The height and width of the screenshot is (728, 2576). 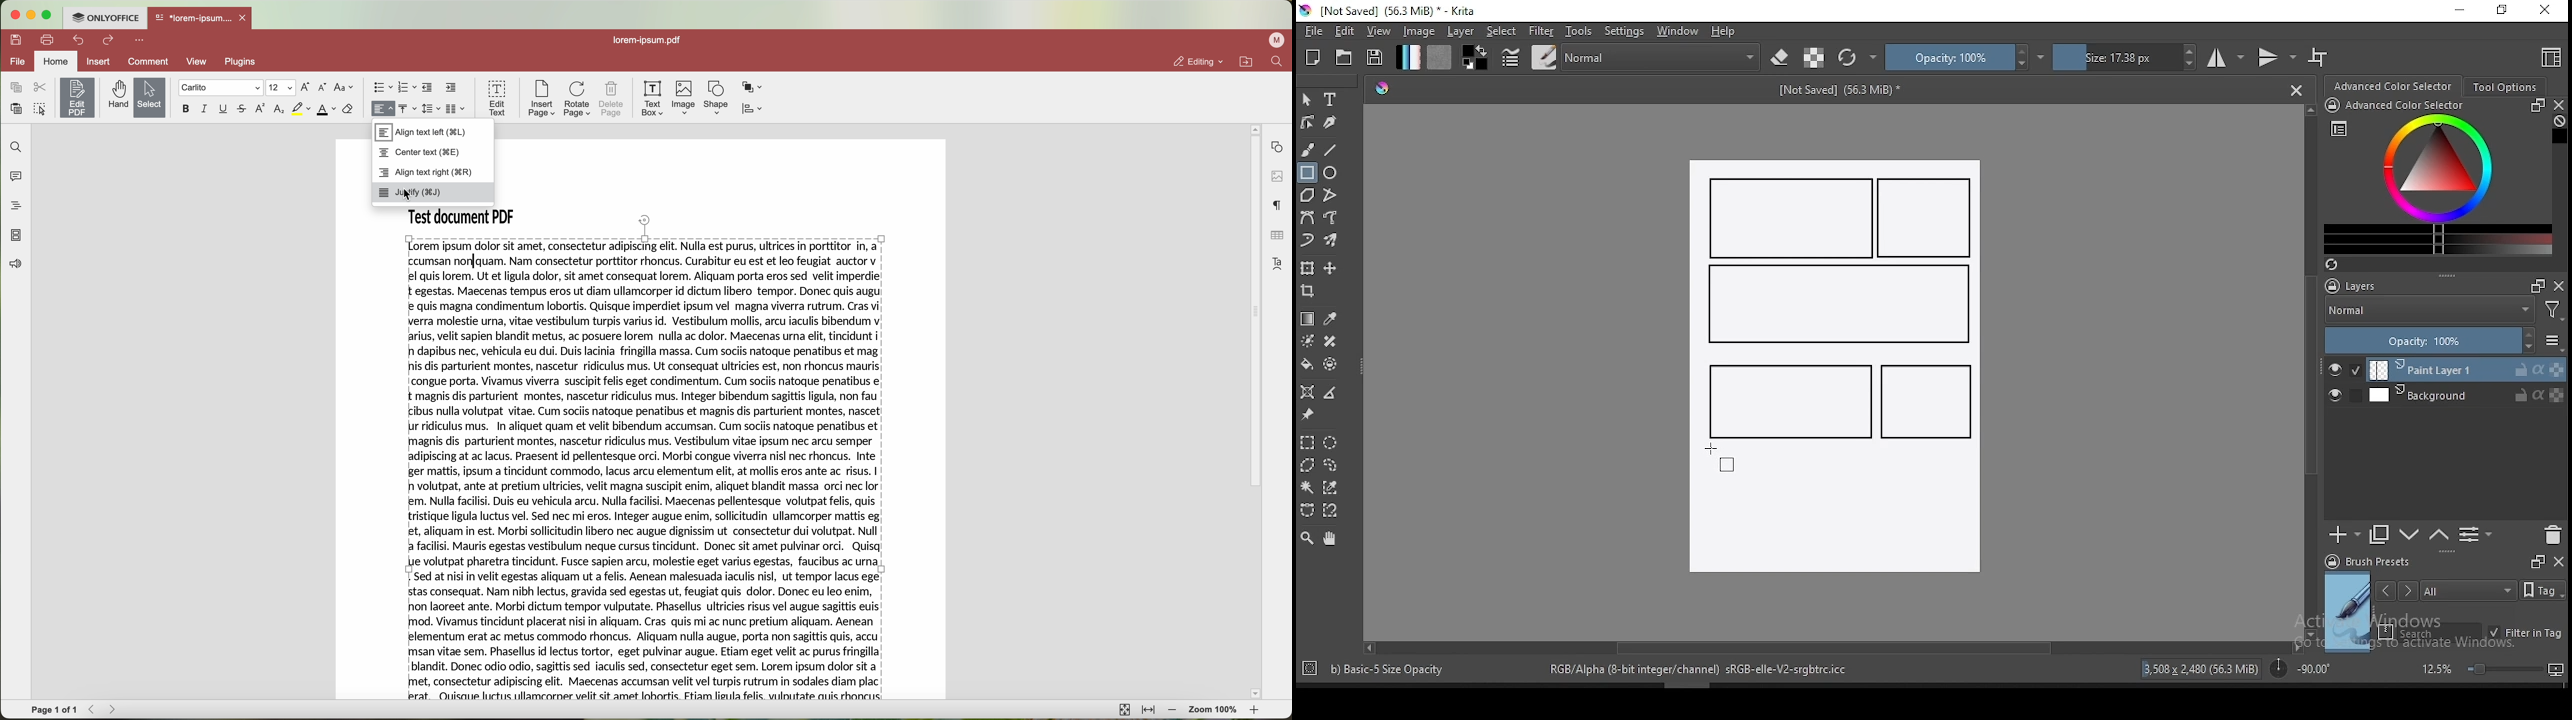 What do you see at coordinates (1544, 57) in the screenshot?
I see `brushes` at bounding box center [1544, 57].